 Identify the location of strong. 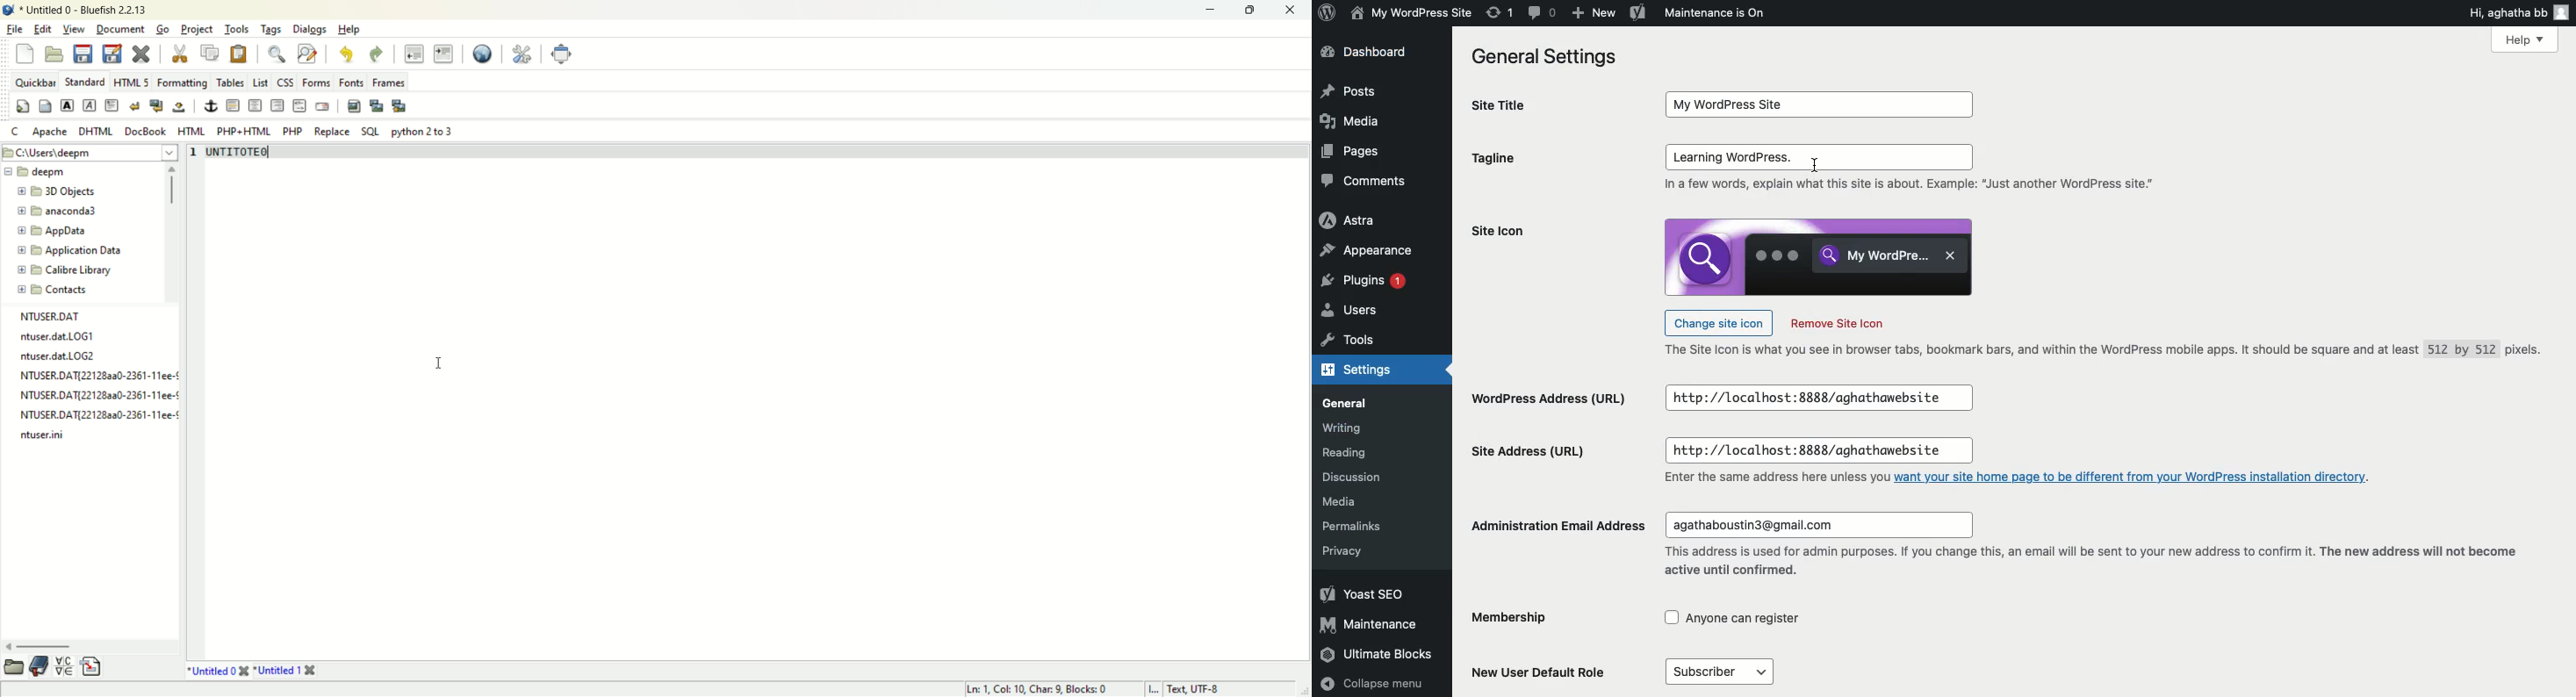
(65, 105).